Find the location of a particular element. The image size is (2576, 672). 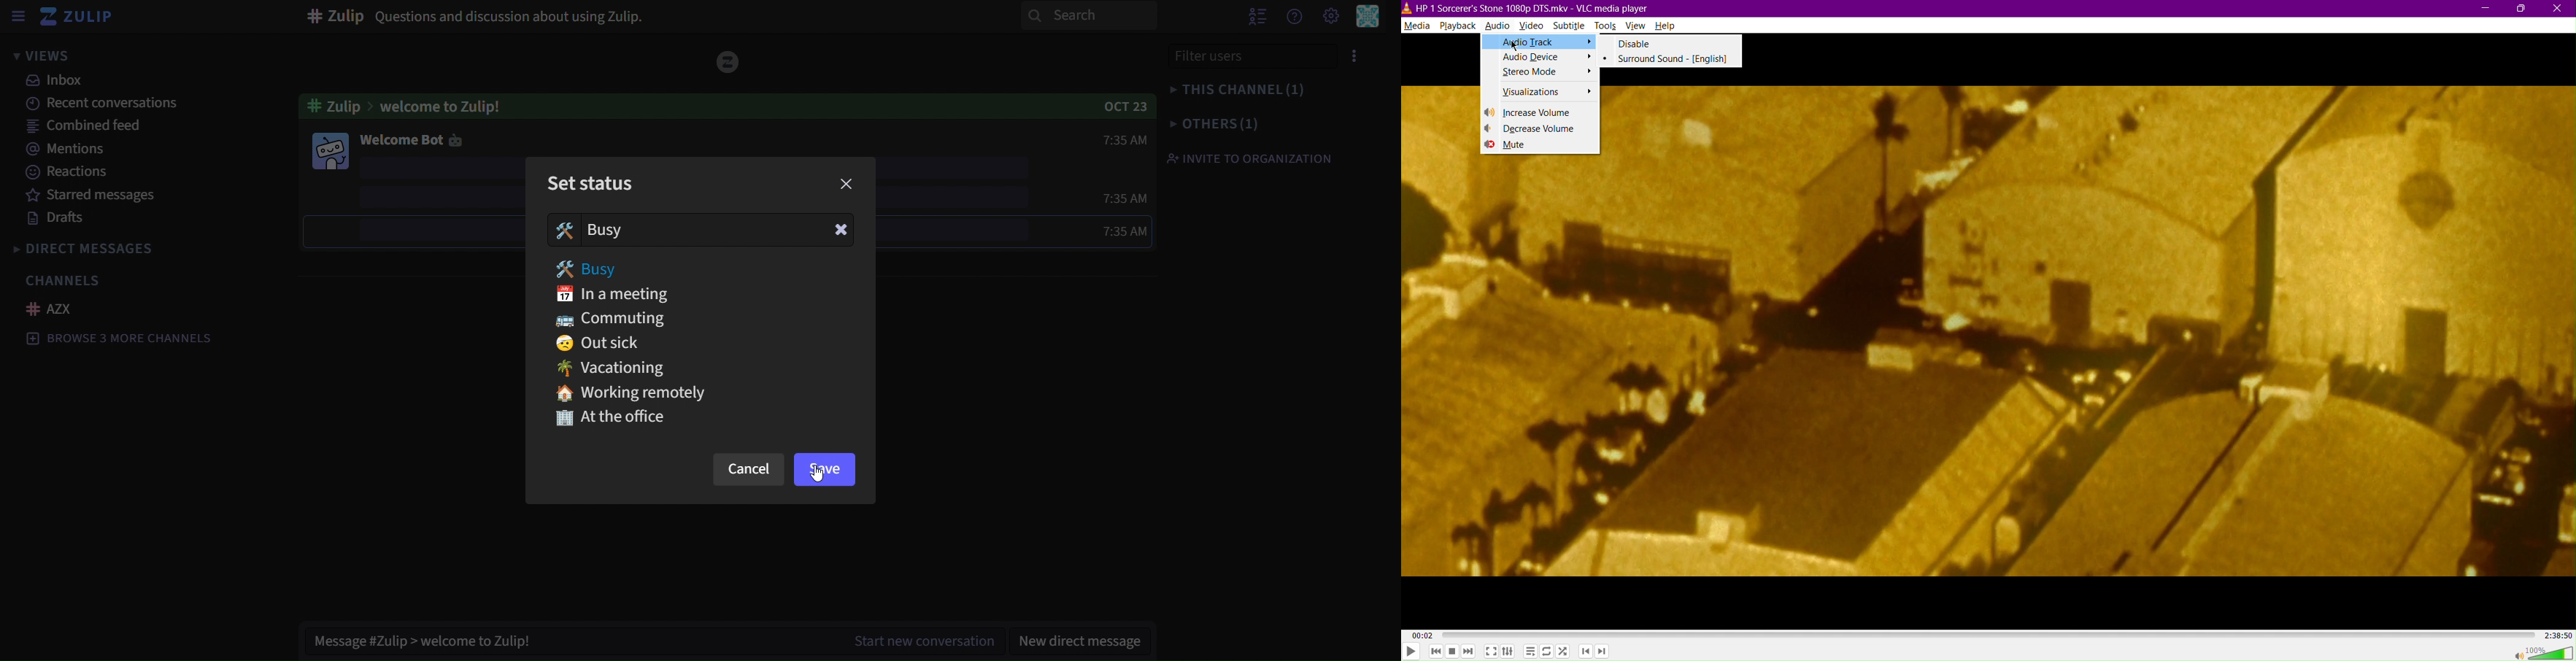

cursor is located at coordinates (813, 476).